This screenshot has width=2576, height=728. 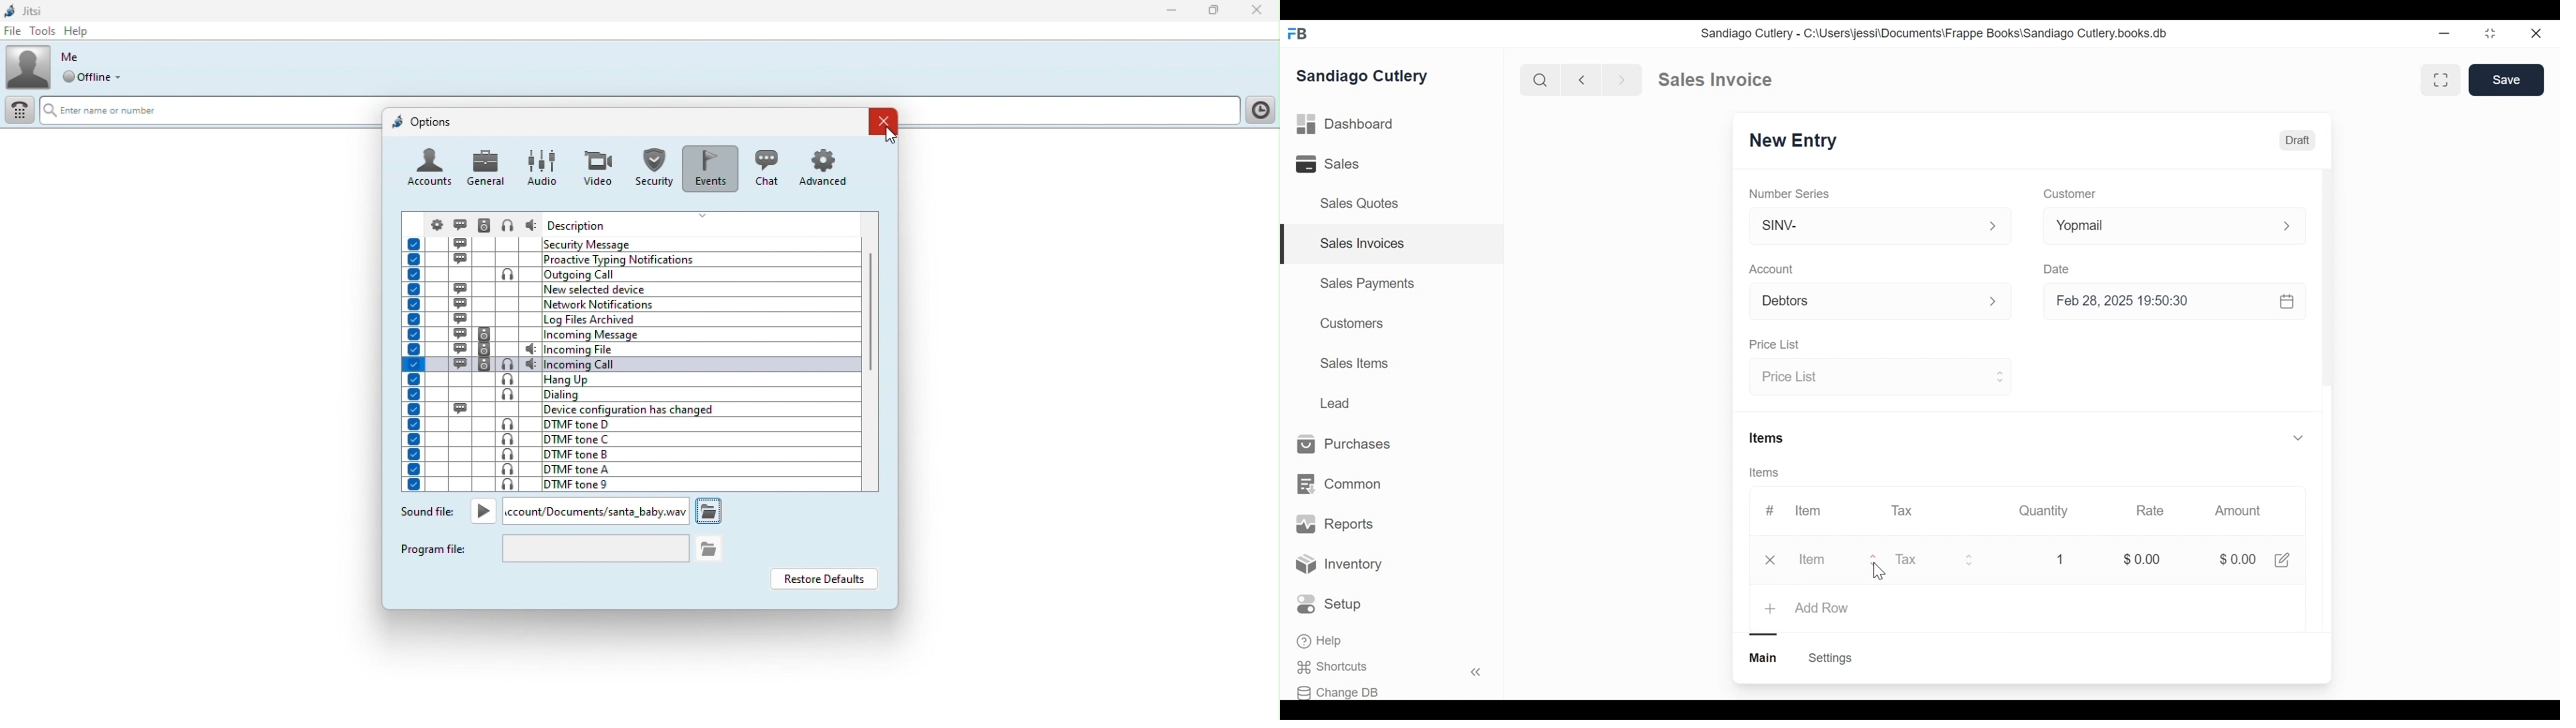 I want to click on Sales Items, so click(x=1354, y=362).